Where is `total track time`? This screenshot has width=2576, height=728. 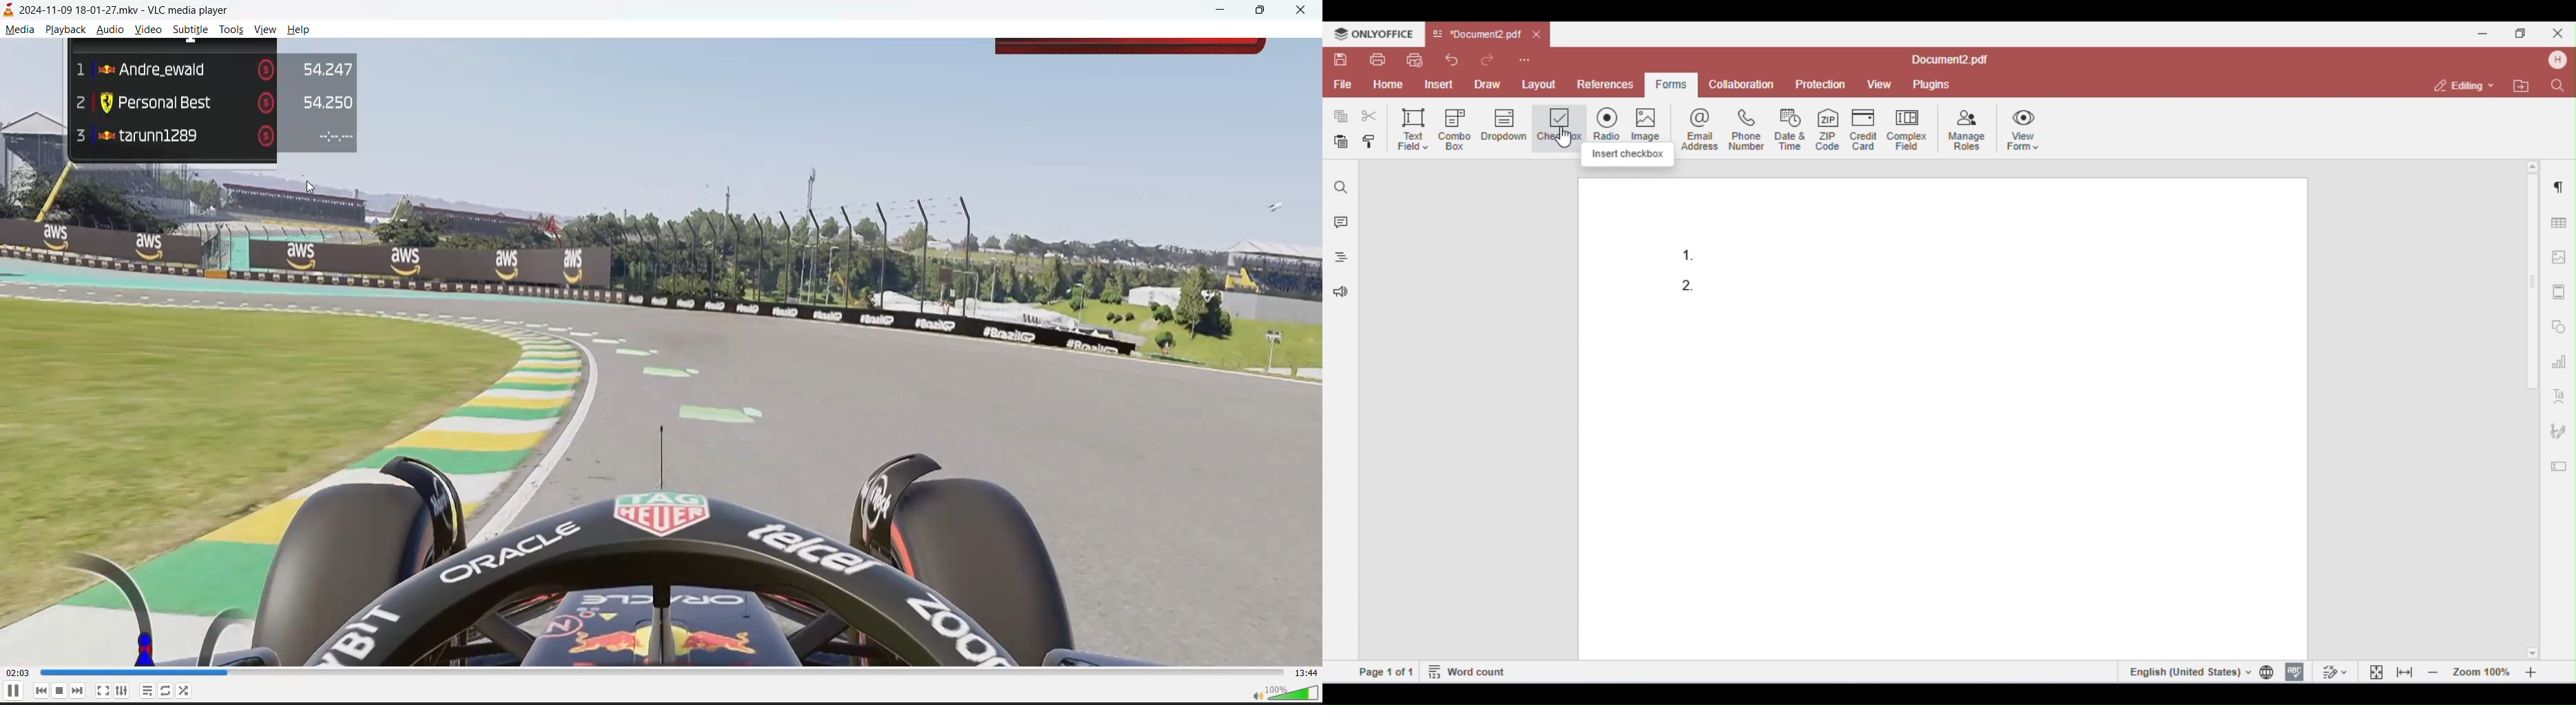 total track time is located at coordinates (1305, 673).